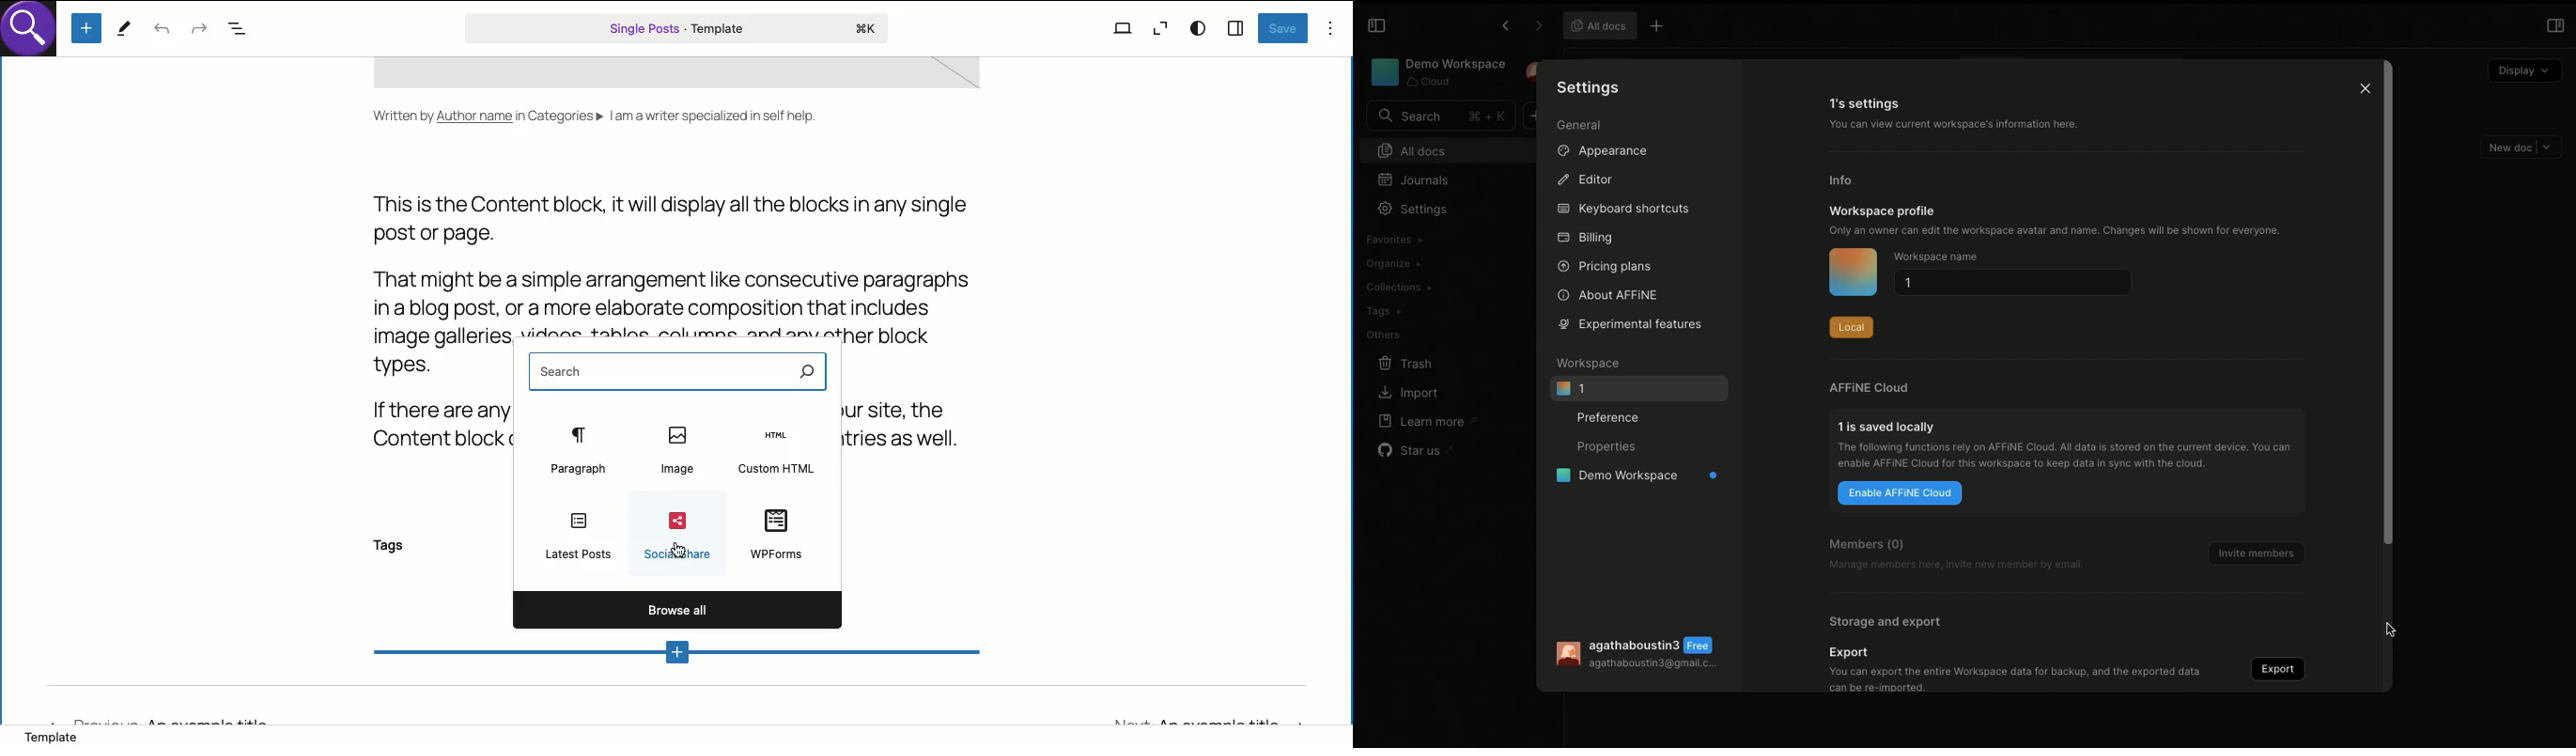  Describe the element at coordinates (669, 251) in the screenshot. I see `This is the Content block, it will display all the blocks in any singlepost or page.That might be a simple arrangement like consecutive paragraphsina blog post, or a more elaborate composition that includes` at that location.